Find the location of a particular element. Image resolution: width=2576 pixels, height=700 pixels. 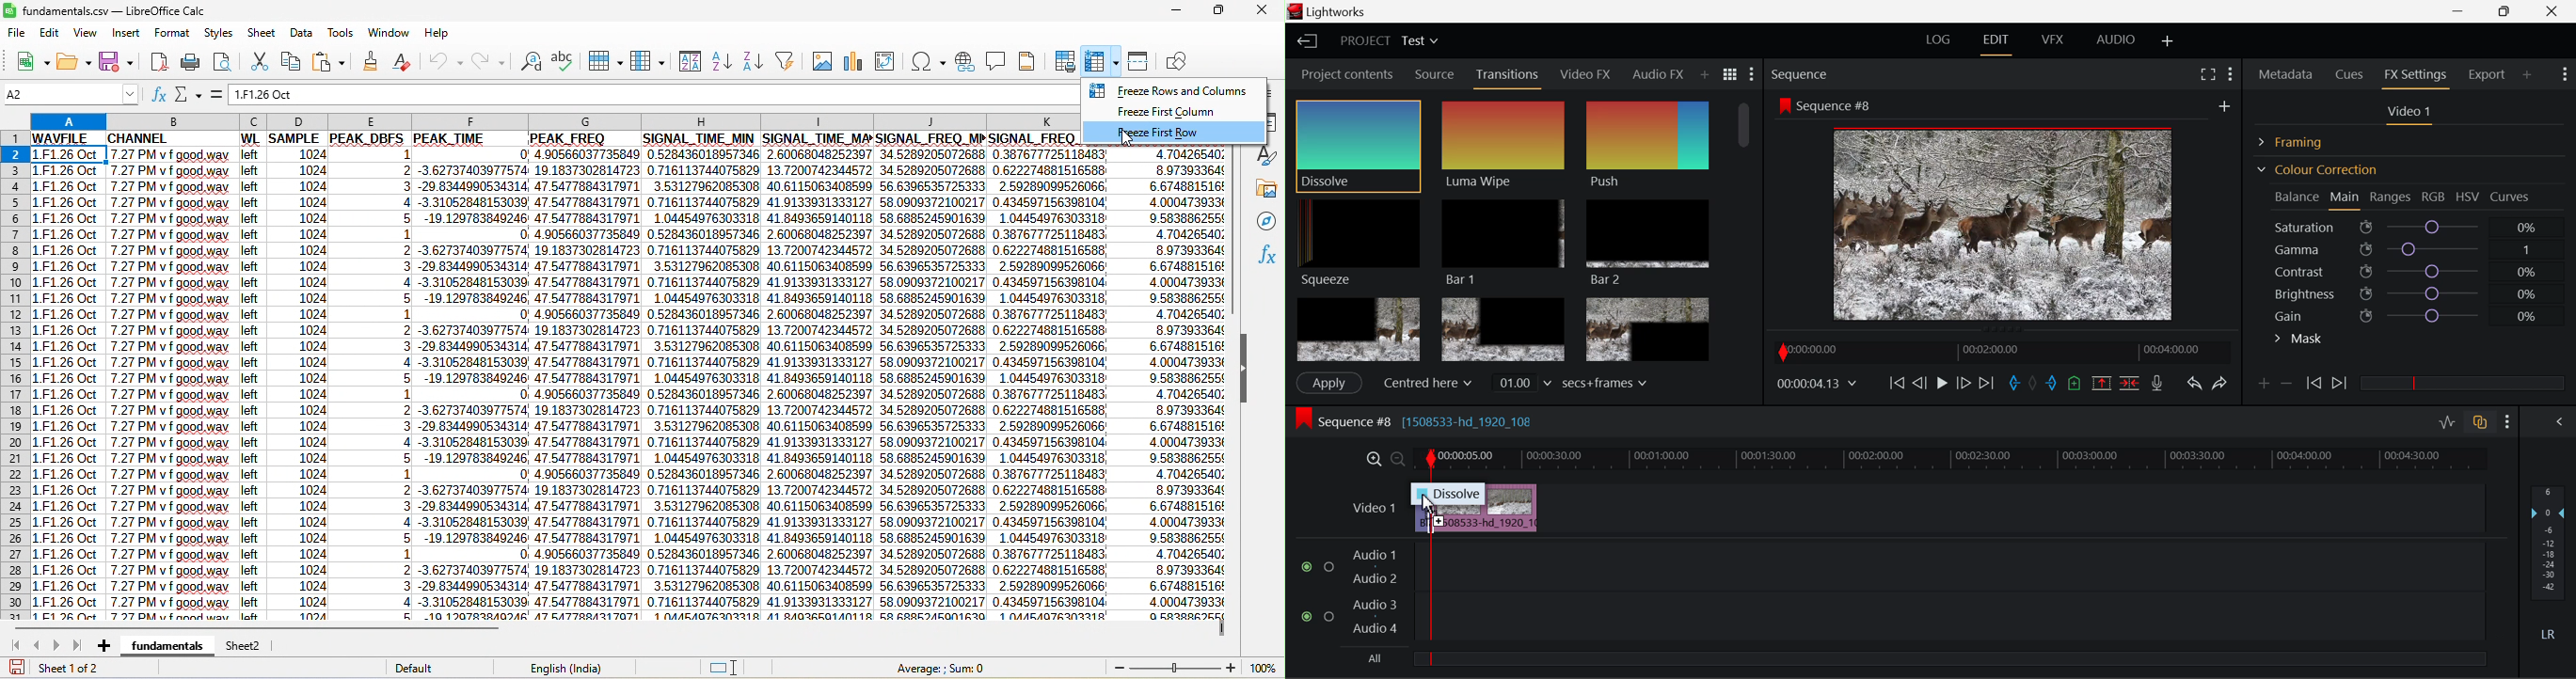

view is located at coordinates (88, 35).